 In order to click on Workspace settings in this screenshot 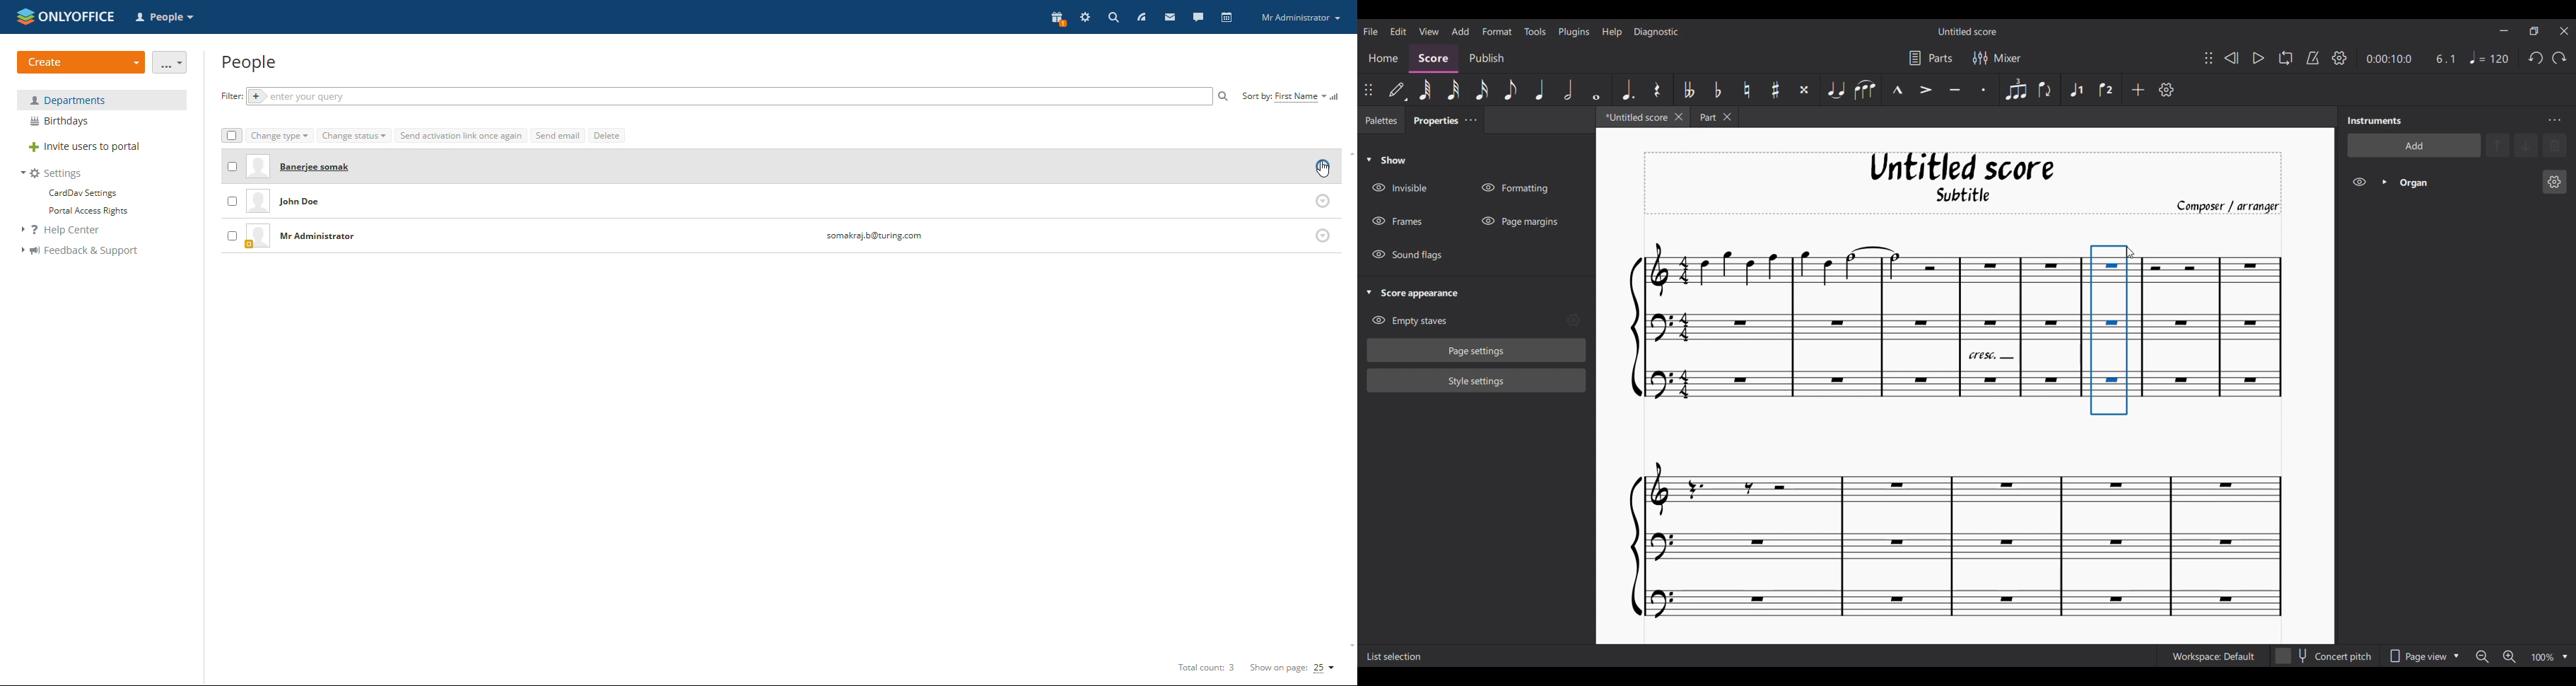, I will do `click(2212, 656)`.